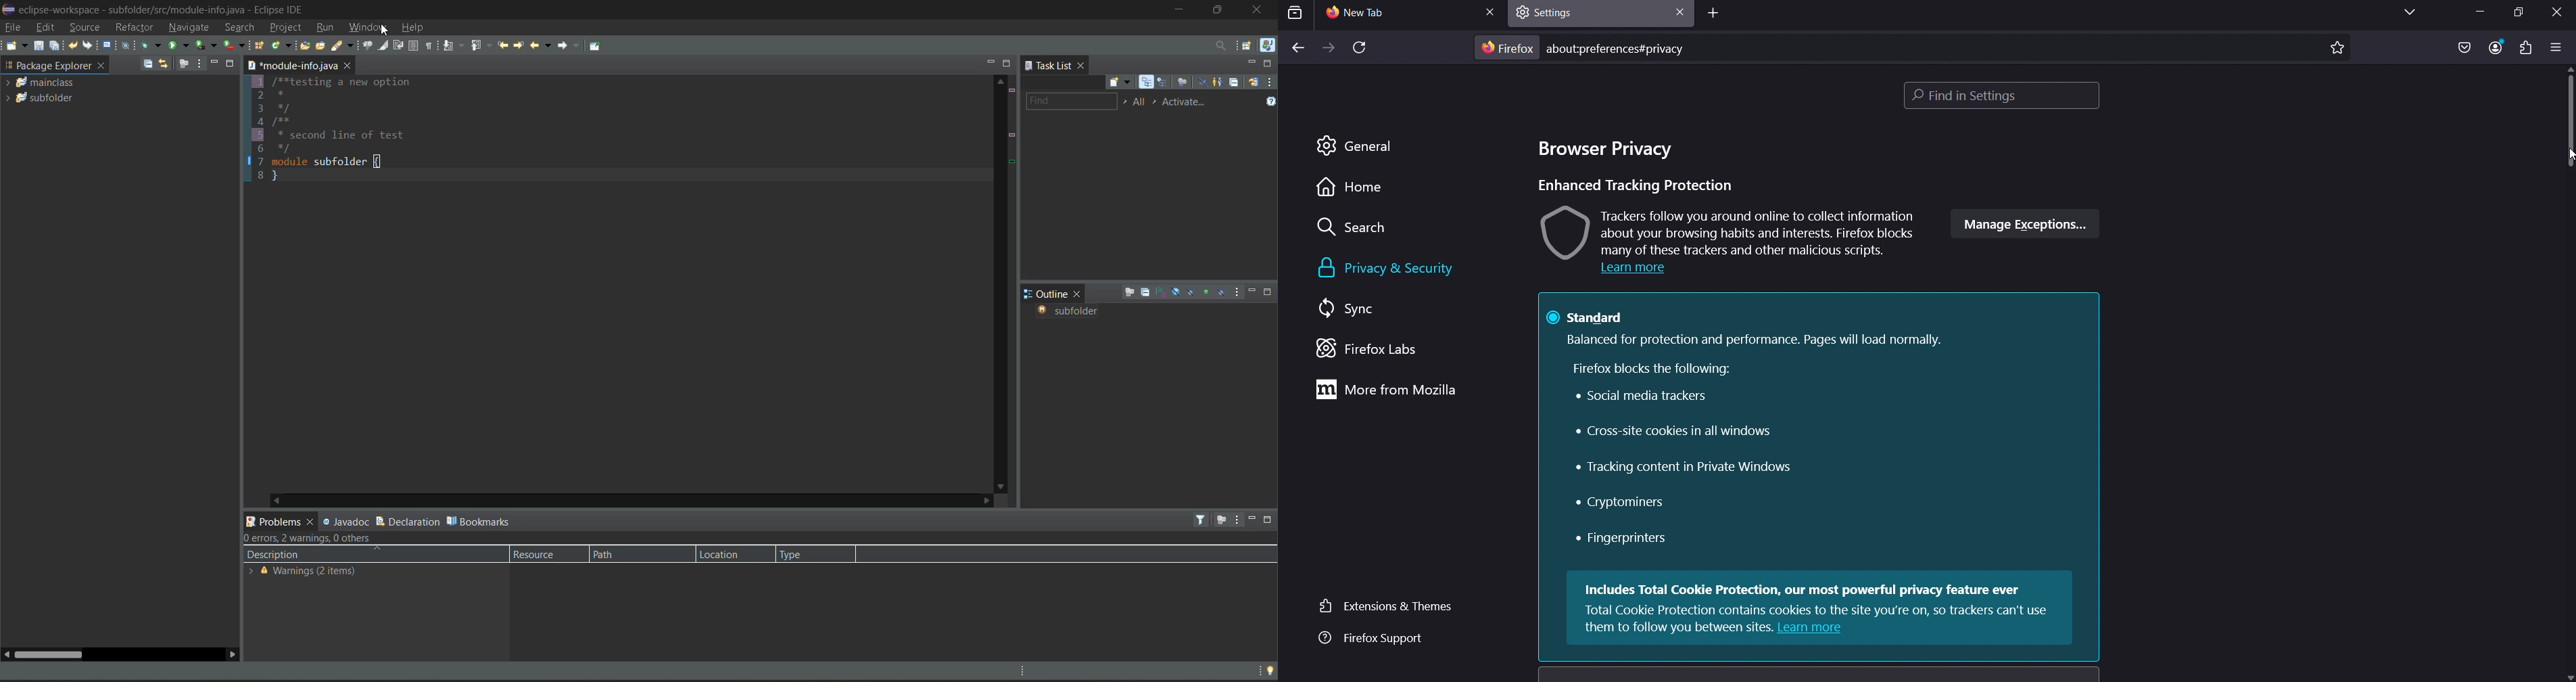  I want to click on forward one page, so click(1327, 49).